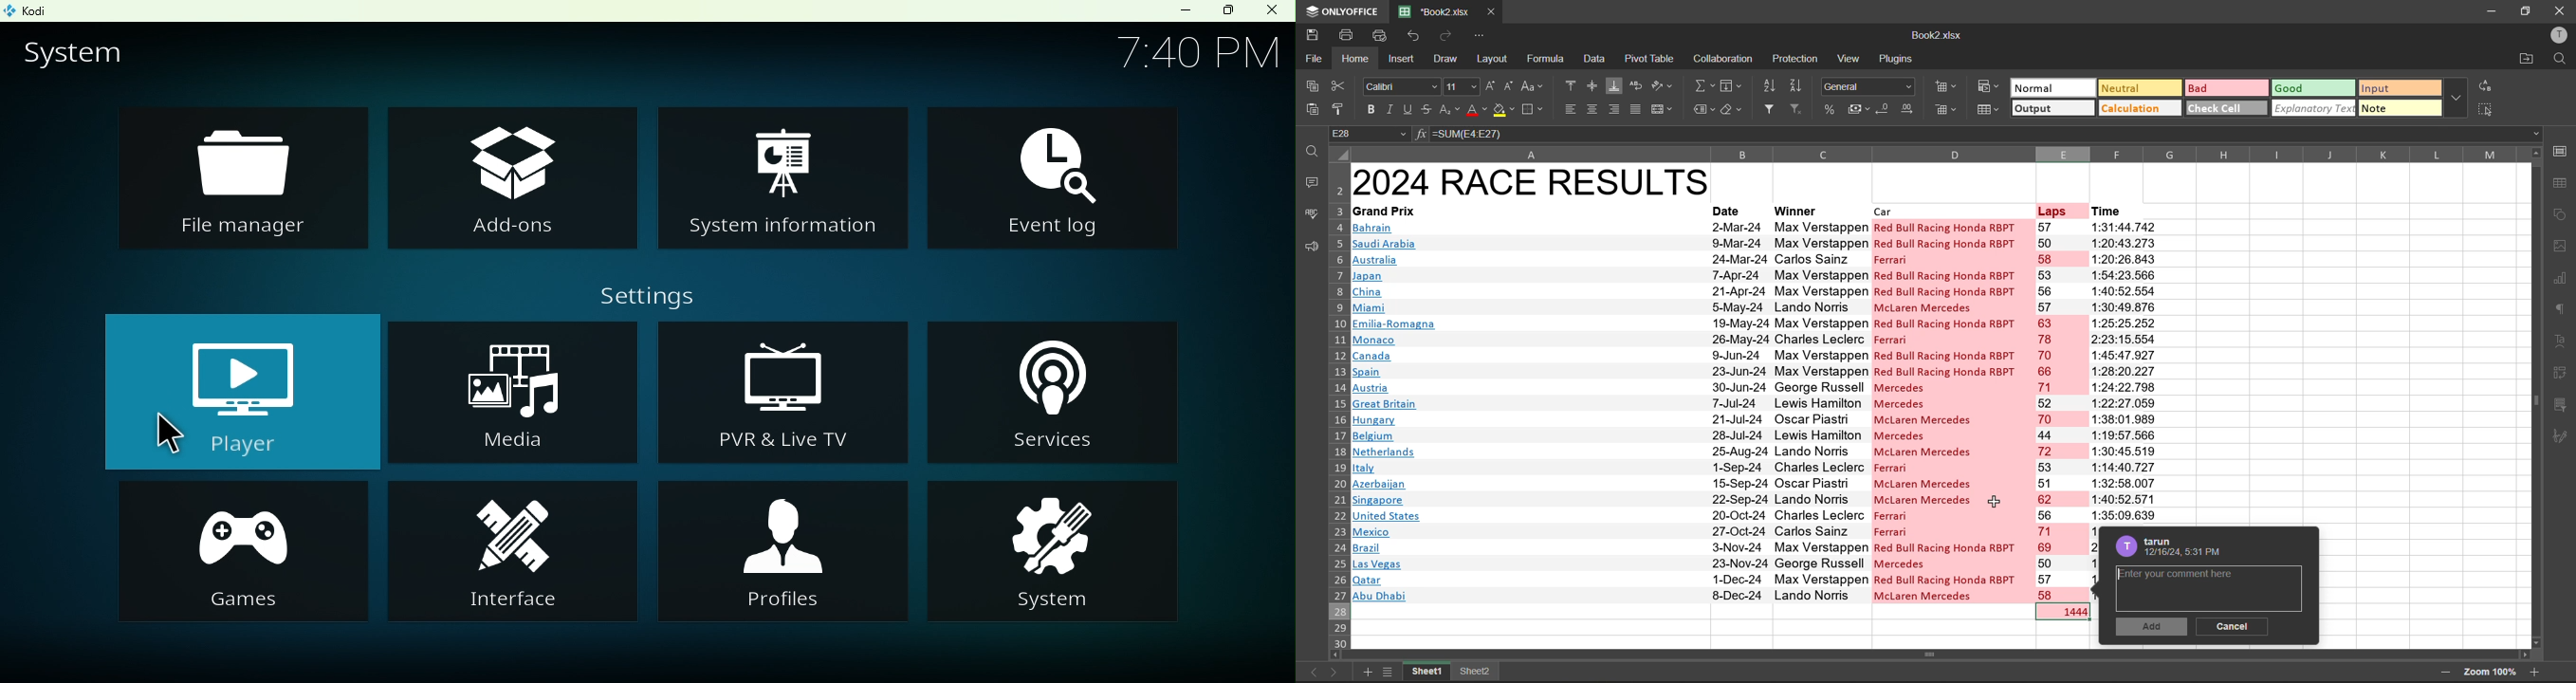 This screenshot has height=700, width=2576. What do you see at coordinates (2560, 408) in the screenshot?
I see `slicer` at bounding box center [2560, 408].